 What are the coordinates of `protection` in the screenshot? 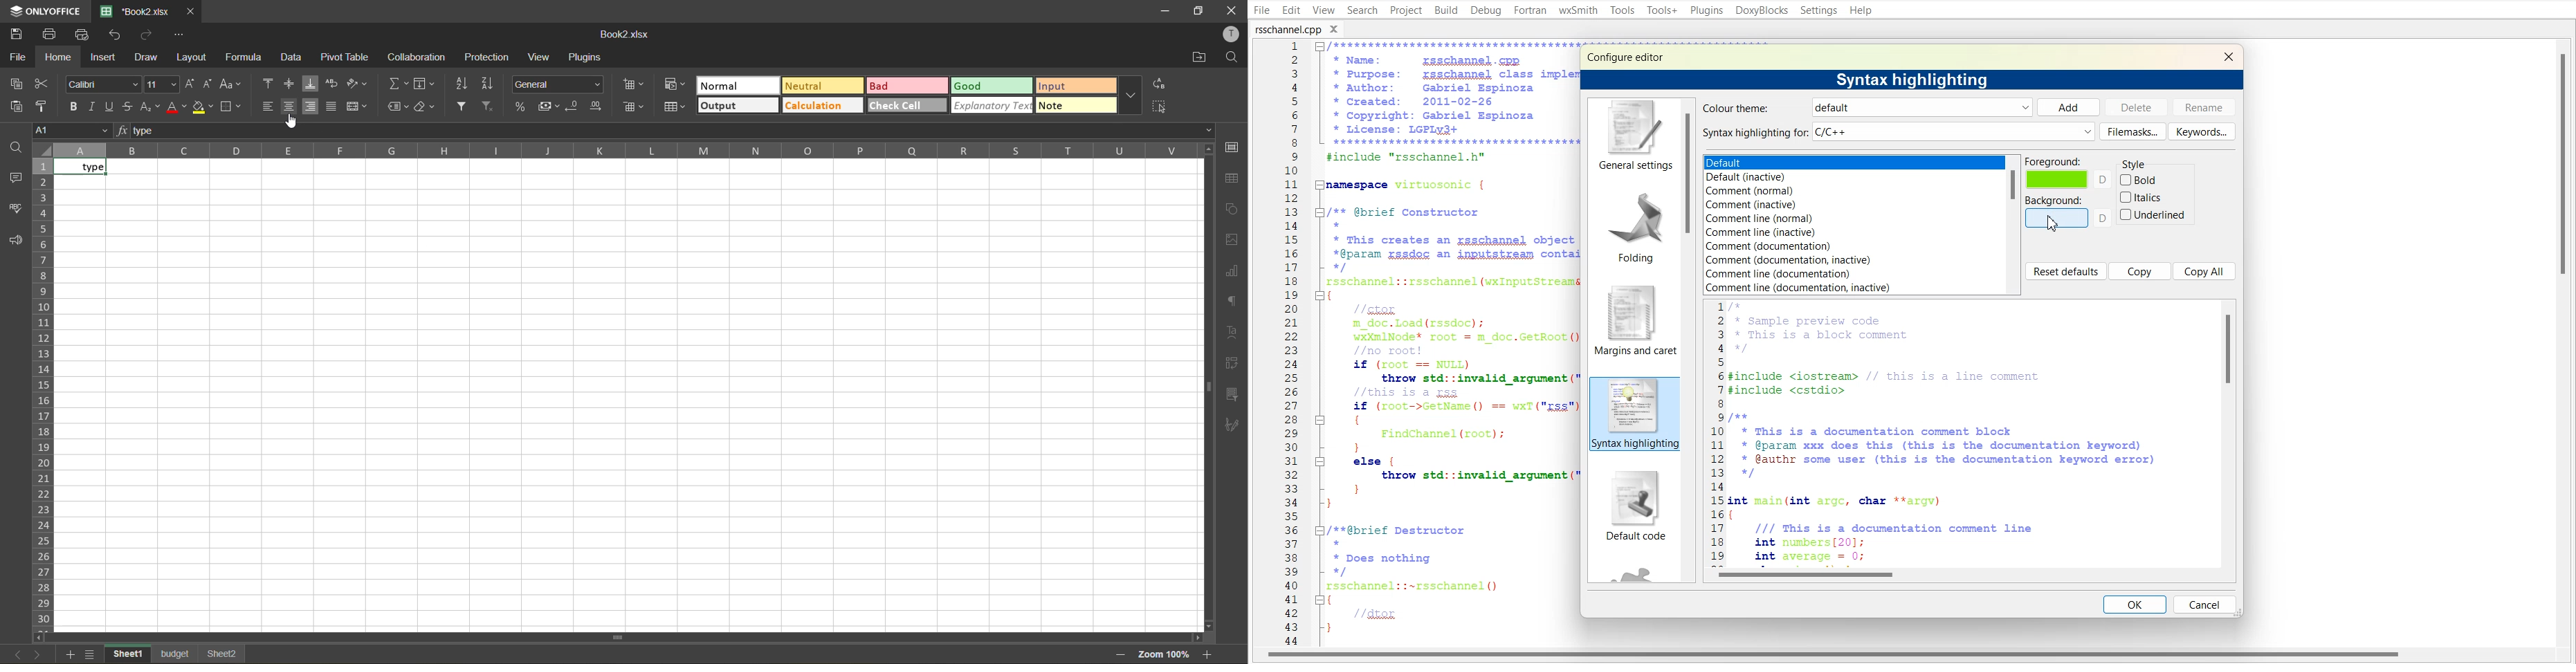 It's located at (490, 58).